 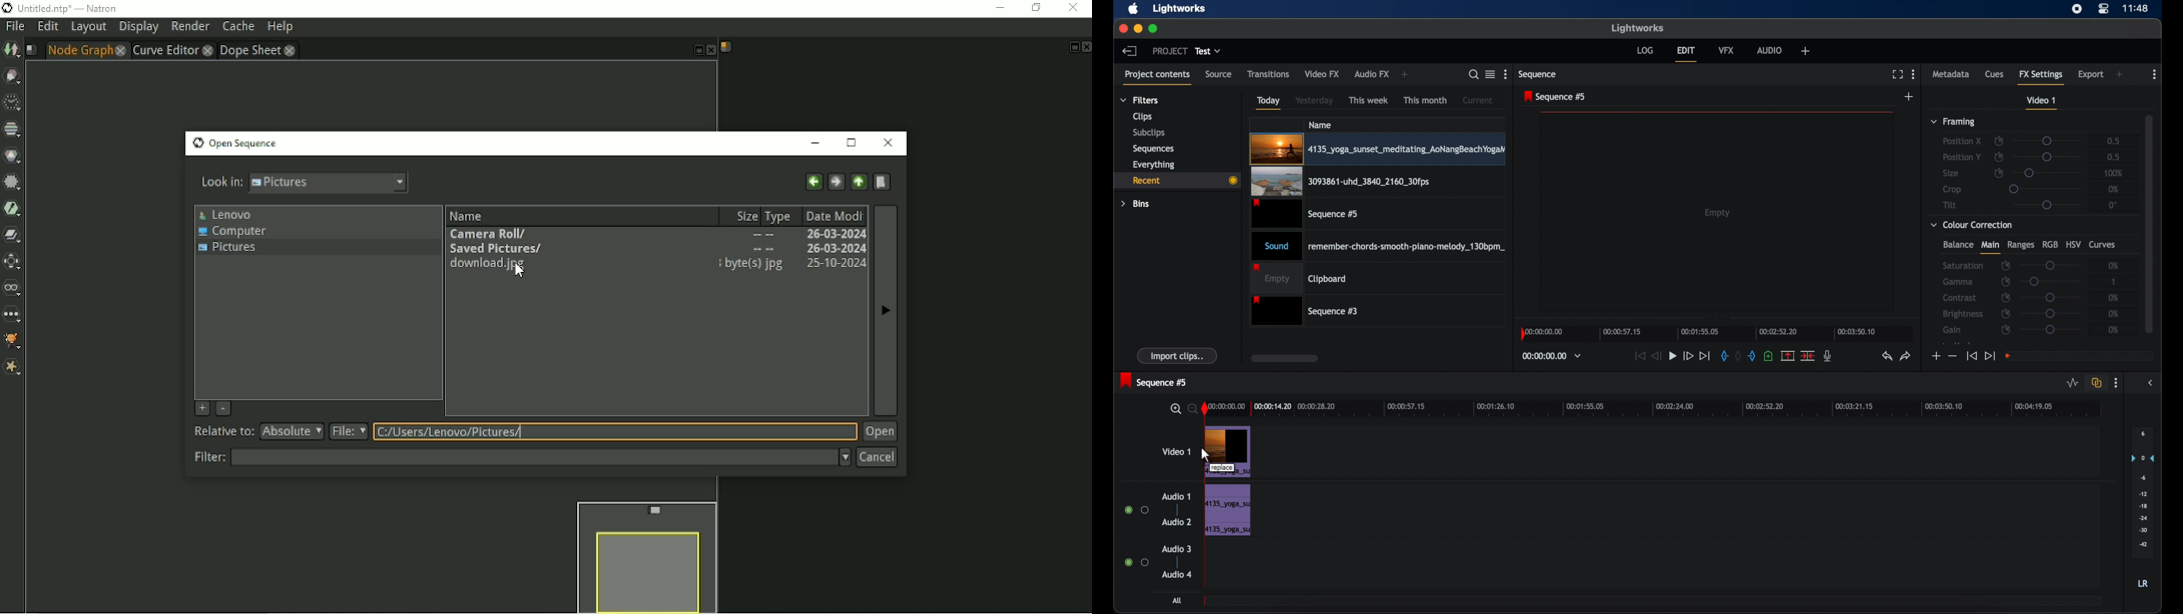 I want to click on today, so click(x=1268, y=102).